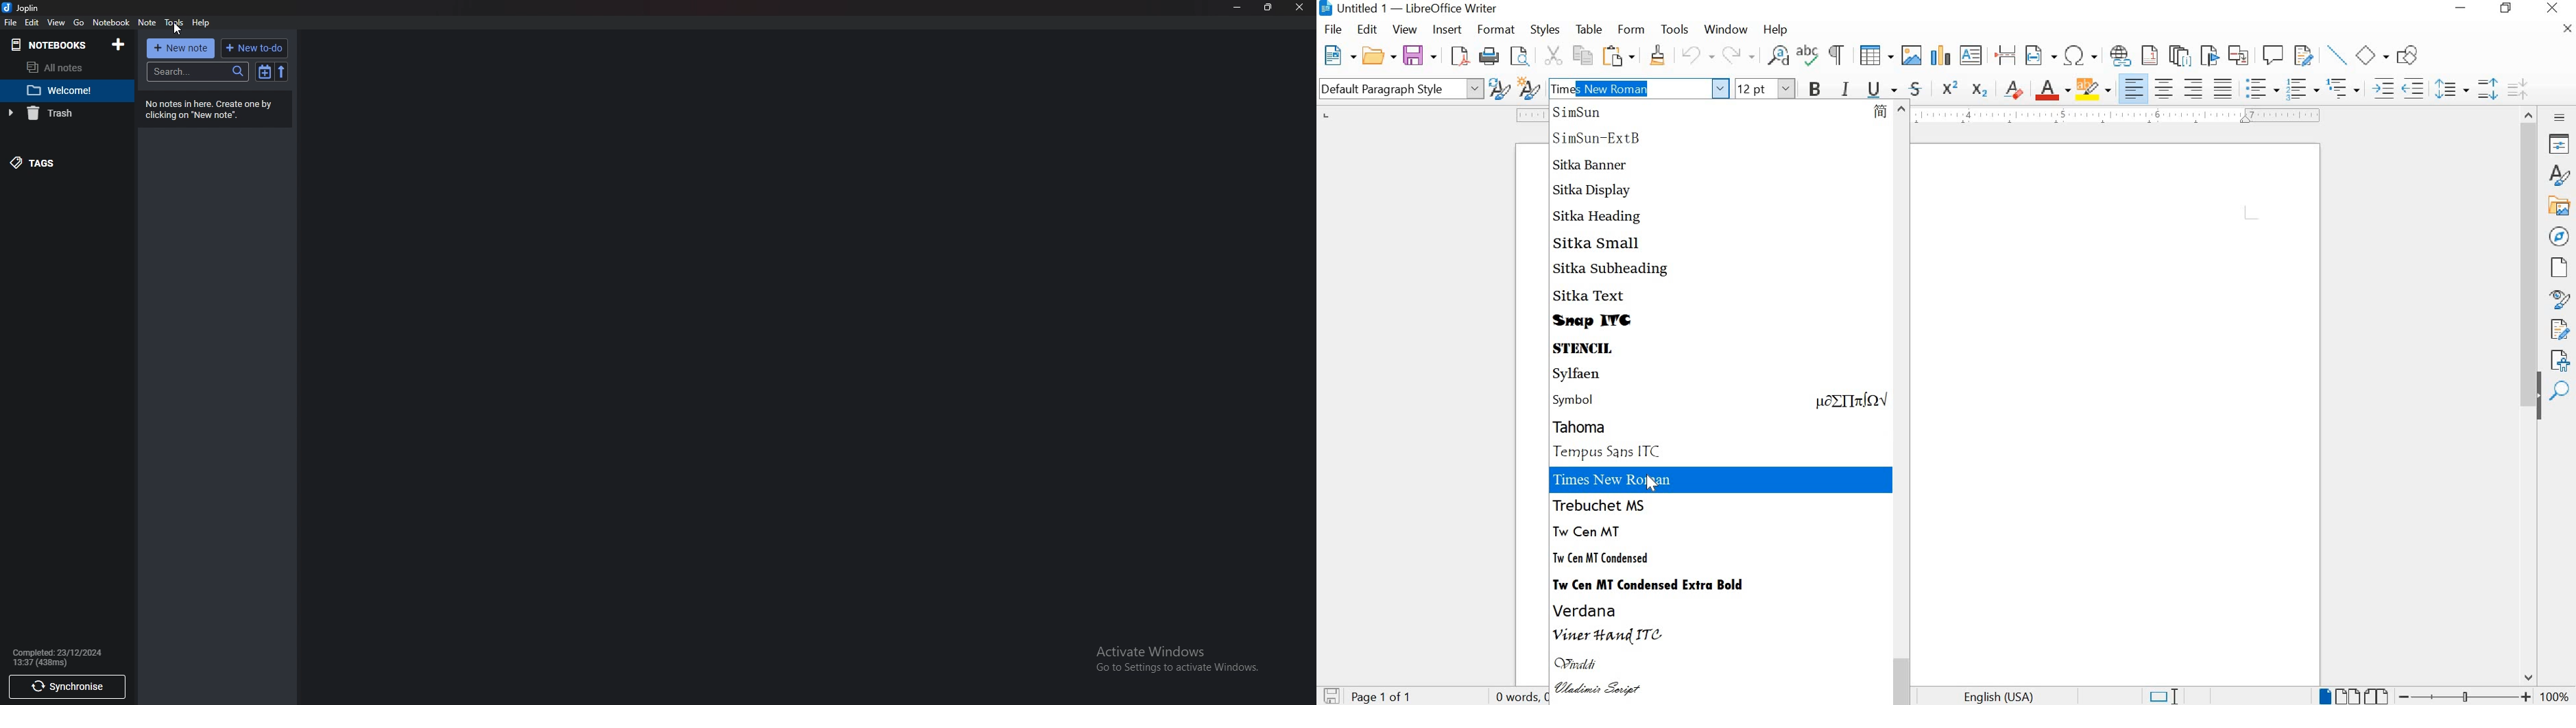 This screenshot has height=728, width=2576. What do you see at coordinates (1330, 696) in the screenshot?
I see `SAVE` at bounding box center [1330, 696].